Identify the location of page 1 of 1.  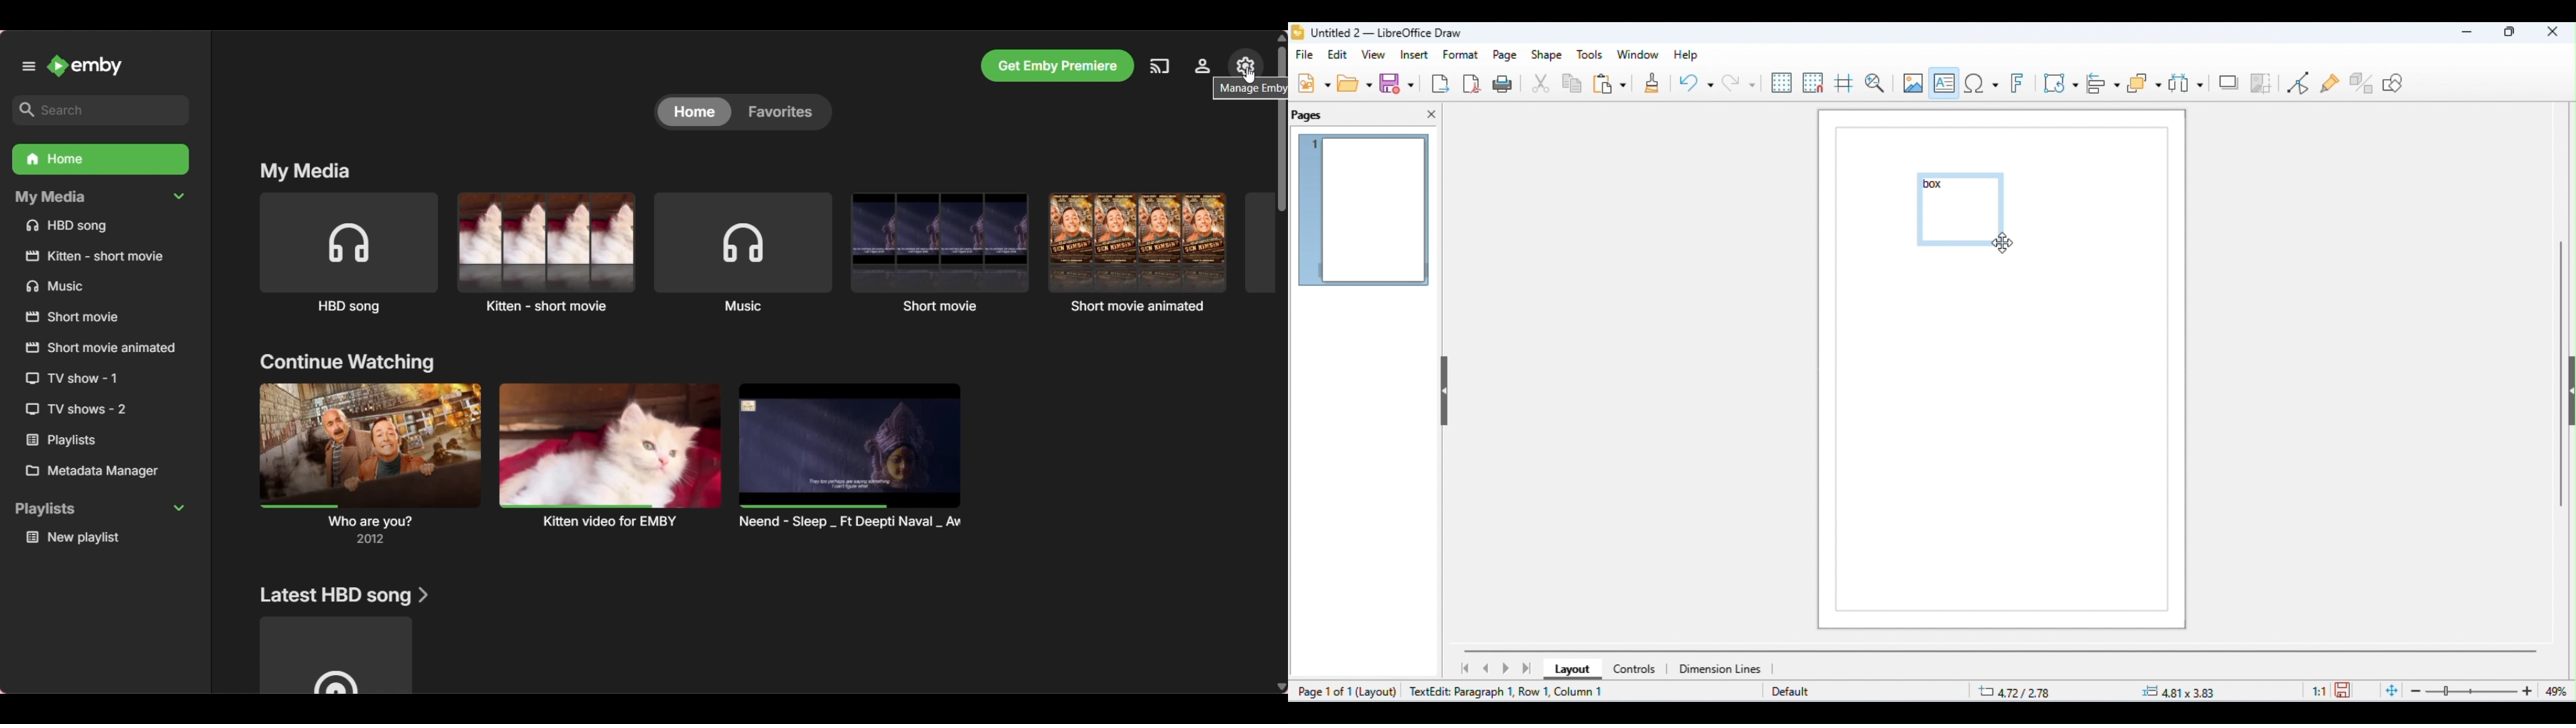
(1324, 691).